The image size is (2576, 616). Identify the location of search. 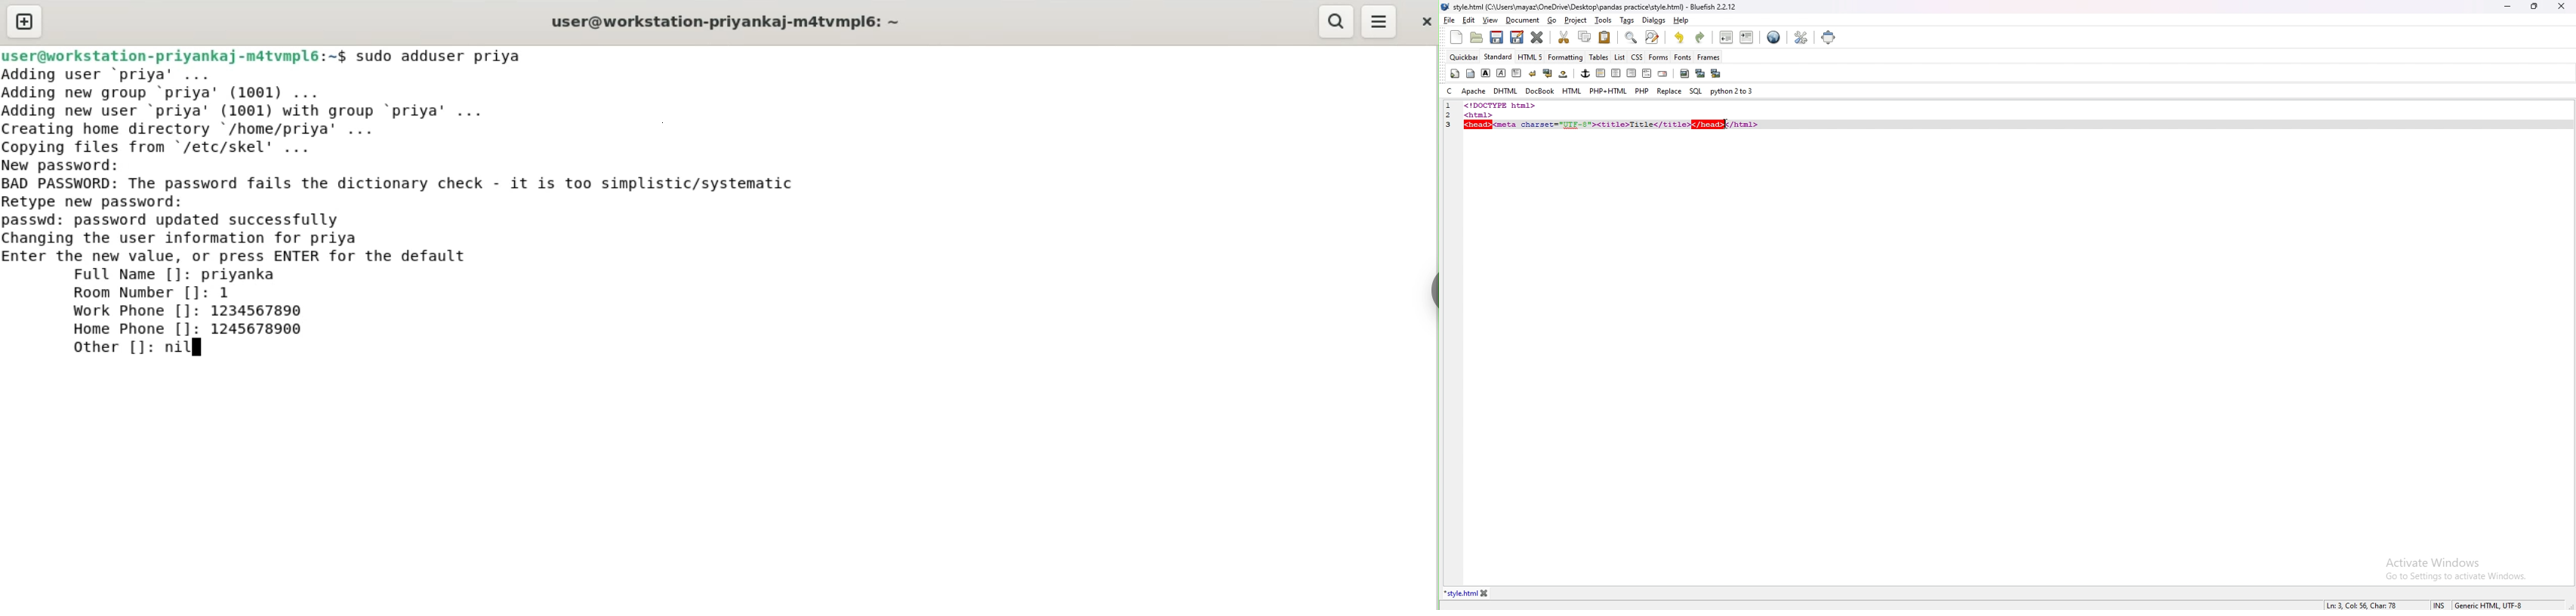
(1337, 22).